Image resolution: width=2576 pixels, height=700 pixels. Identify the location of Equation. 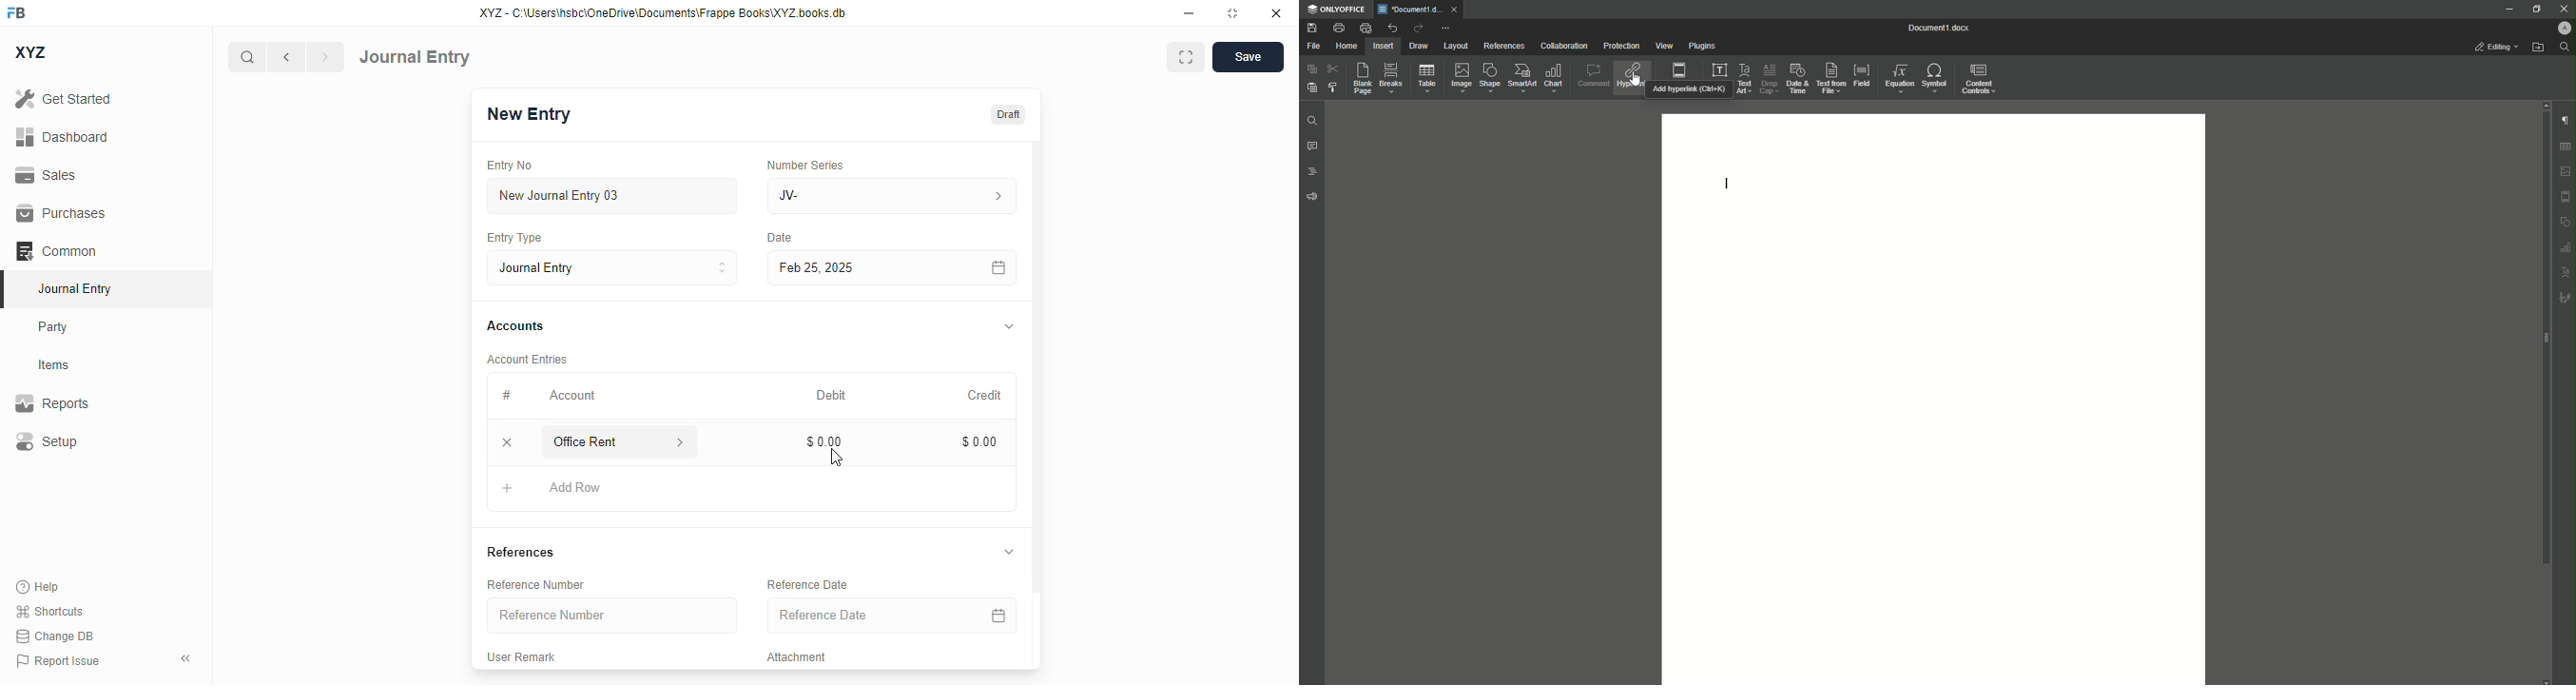
(1900, 78).